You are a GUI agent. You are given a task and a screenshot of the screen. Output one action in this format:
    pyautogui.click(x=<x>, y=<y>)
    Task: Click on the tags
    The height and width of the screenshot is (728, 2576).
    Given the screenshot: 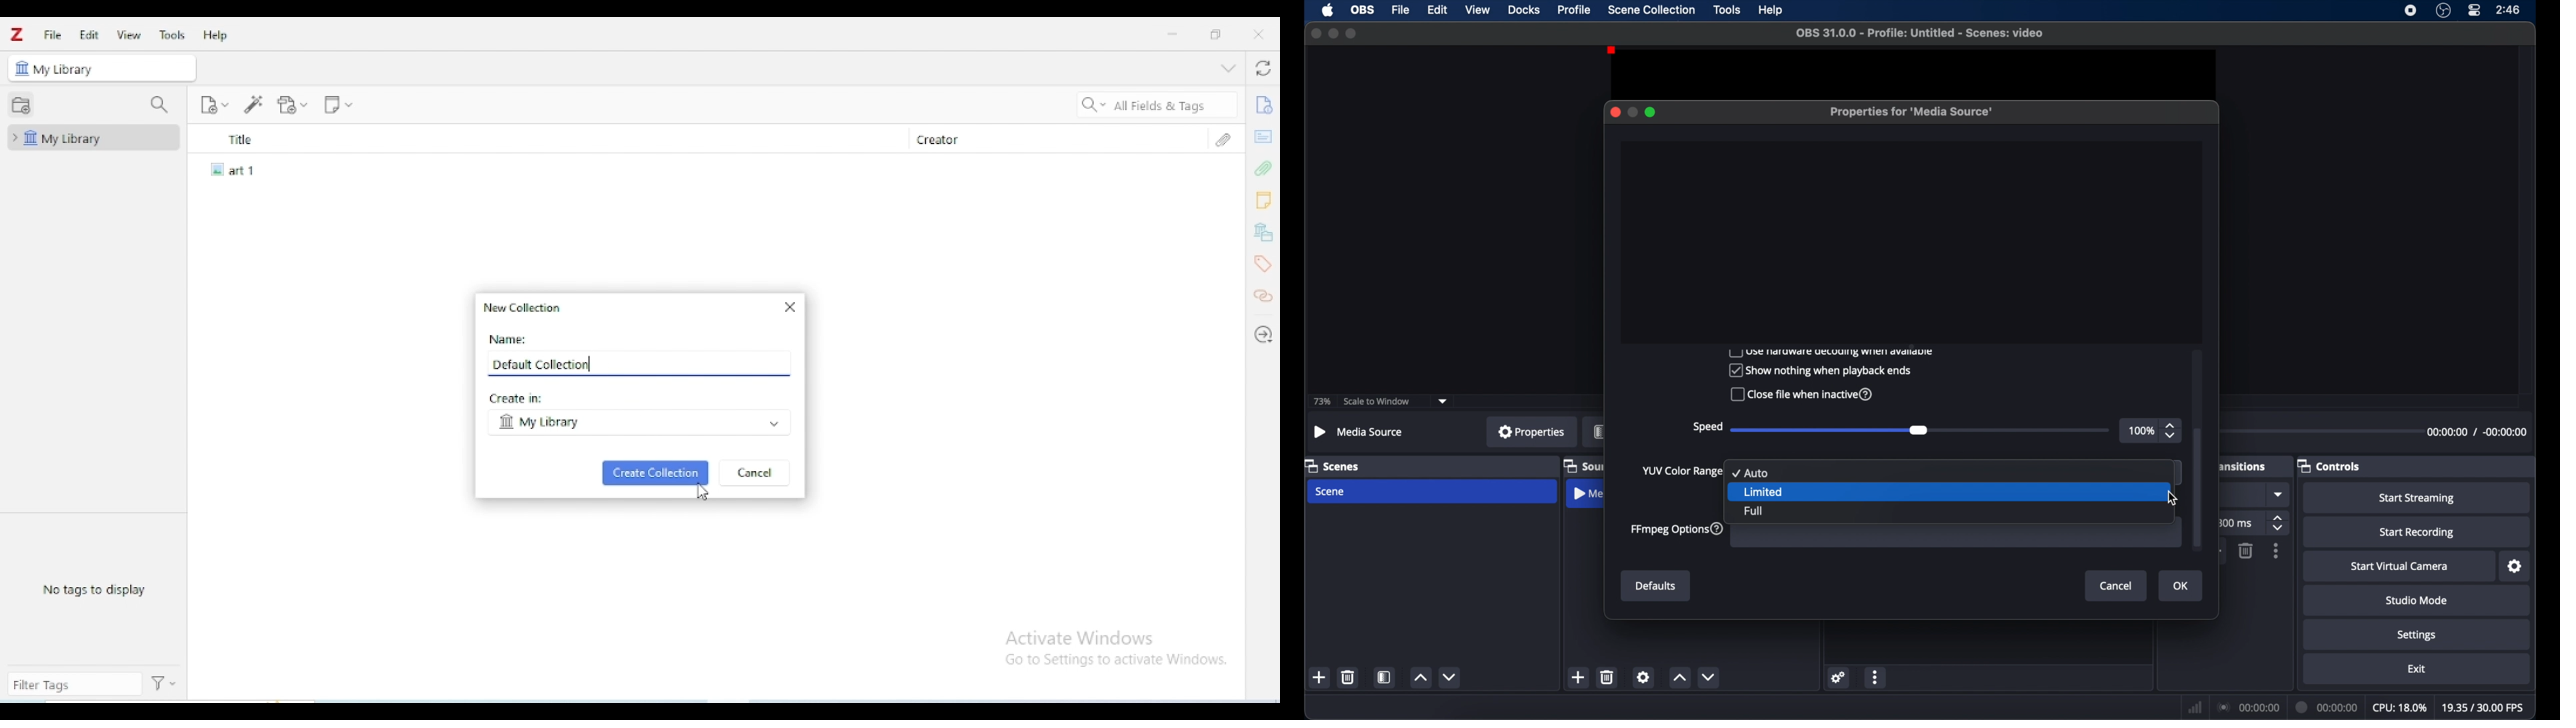 What is the action you would take?
    pyautogui.click(x=1263, y=264)
    